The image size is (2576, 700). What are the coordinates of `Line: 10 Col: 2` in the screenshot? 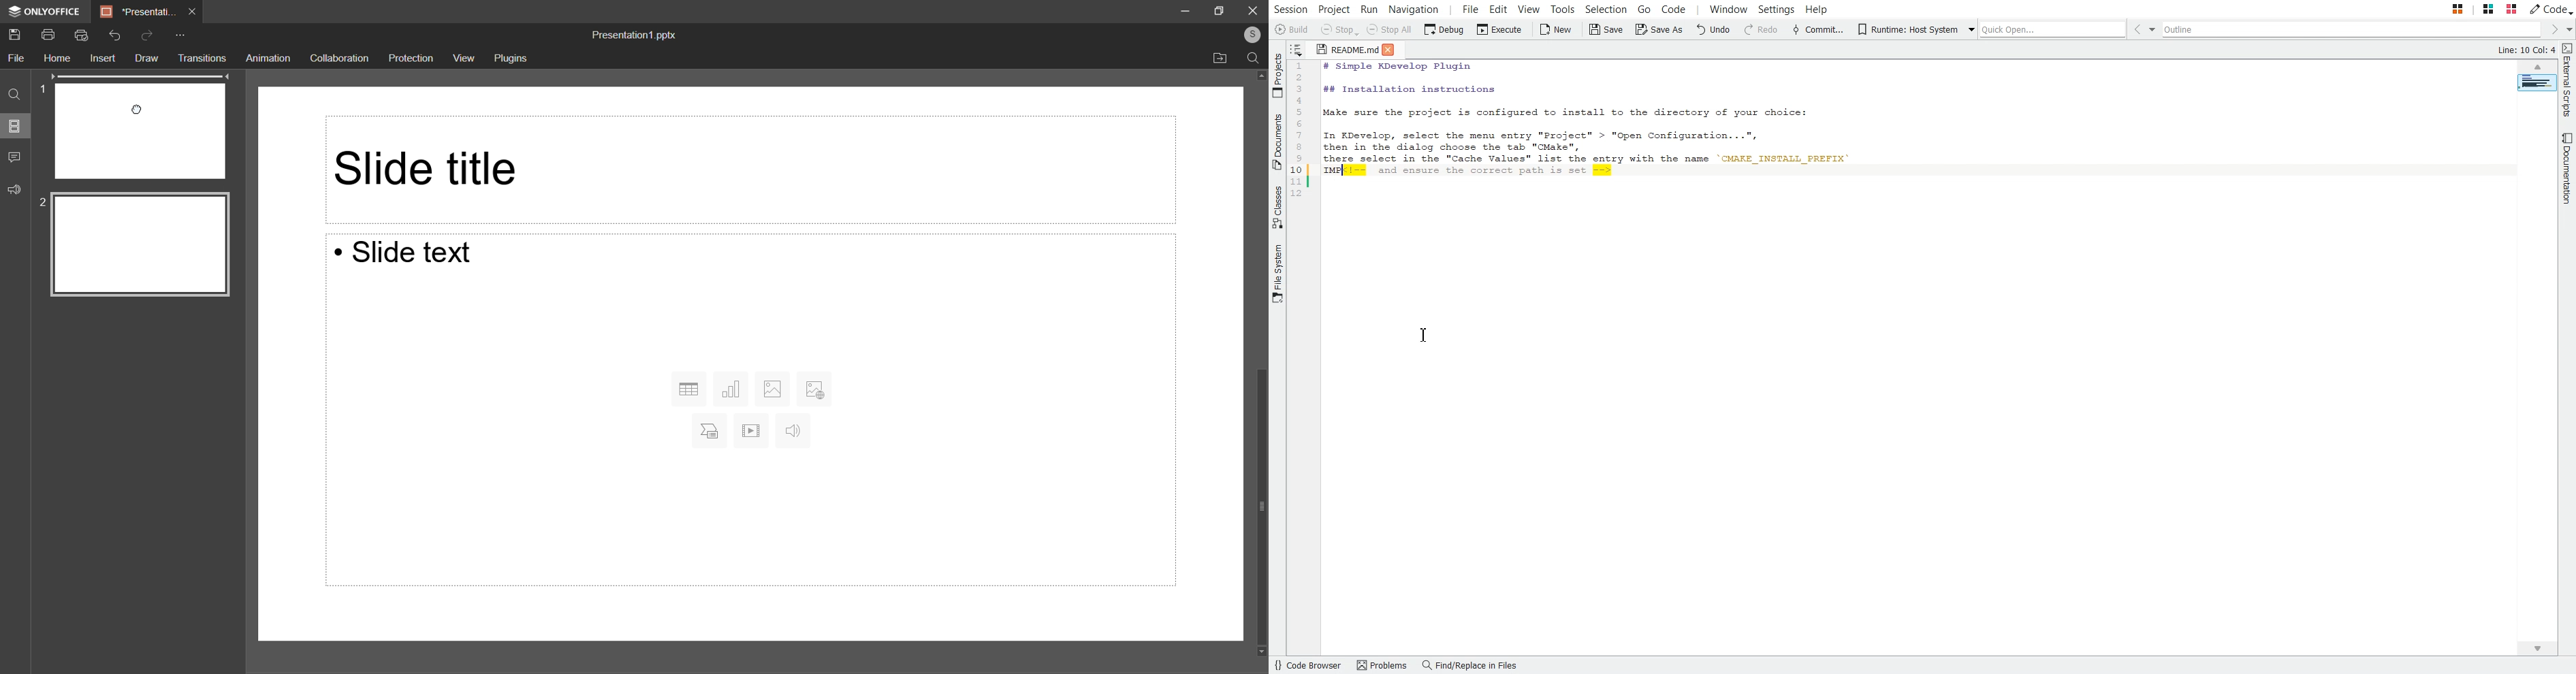 It's located at (2527, 48).